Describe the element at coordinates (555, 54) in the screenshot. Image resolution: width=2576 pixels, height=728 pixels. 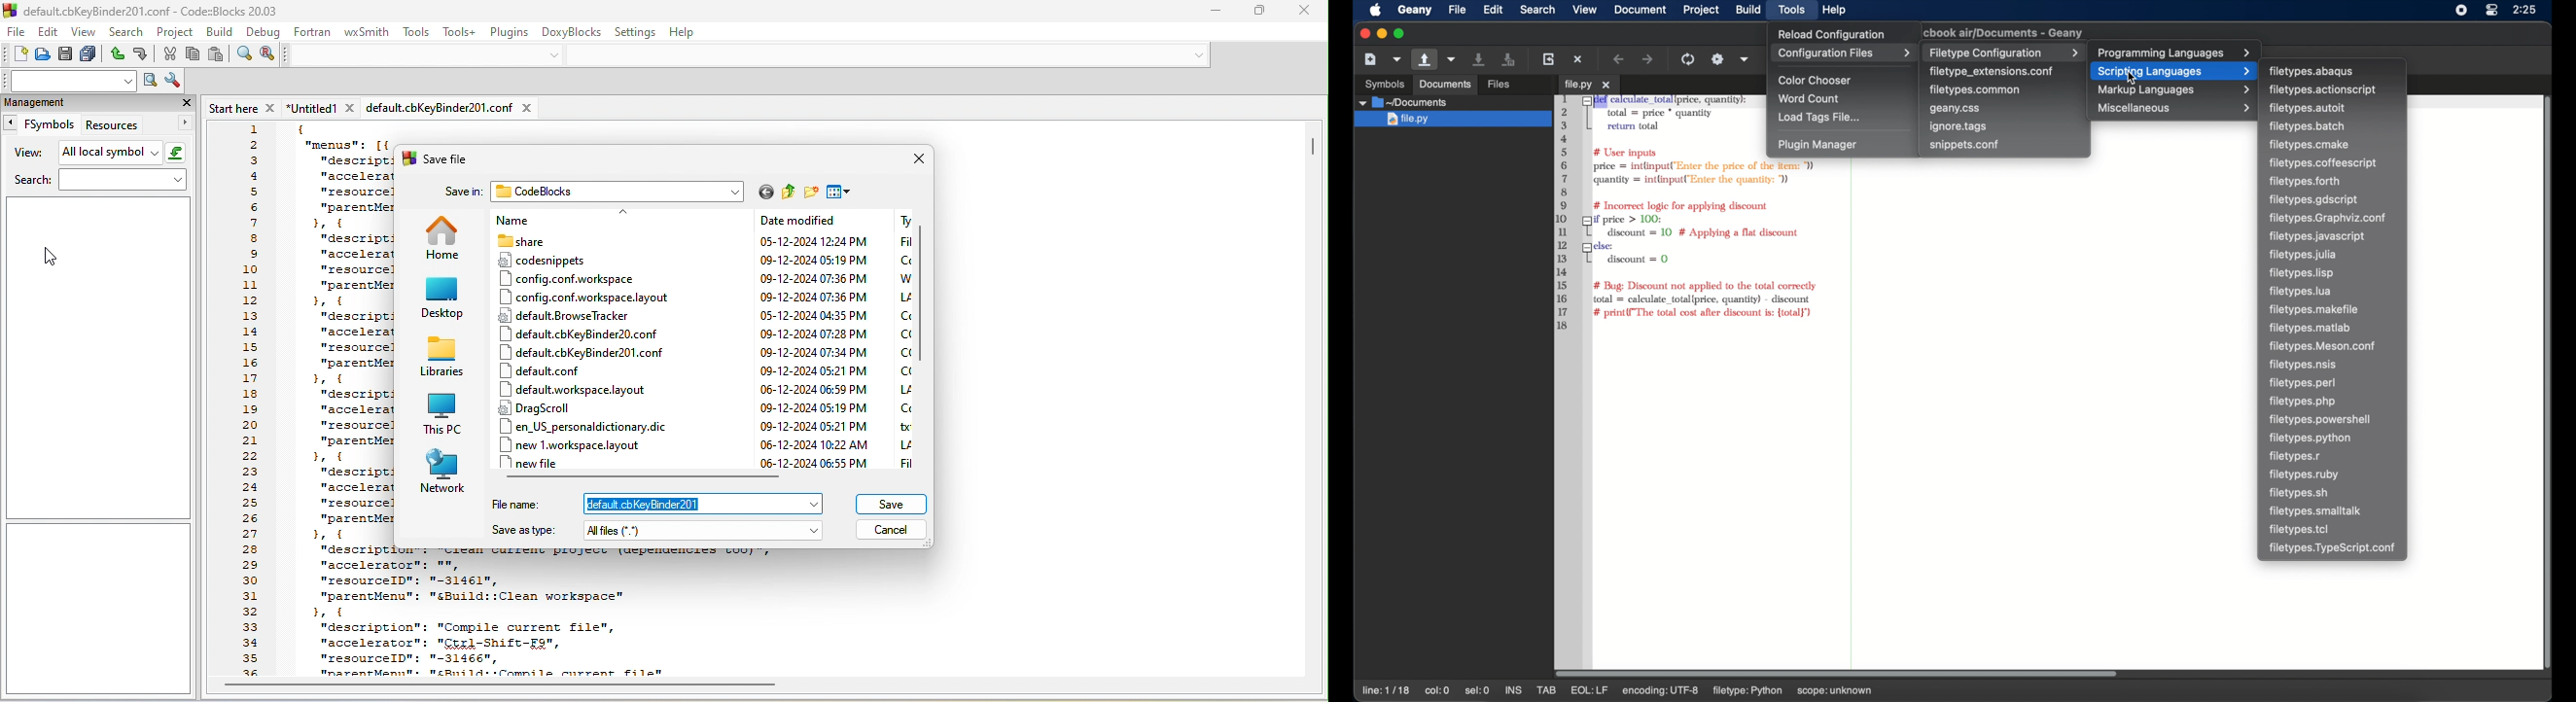
I see `down` at that location.